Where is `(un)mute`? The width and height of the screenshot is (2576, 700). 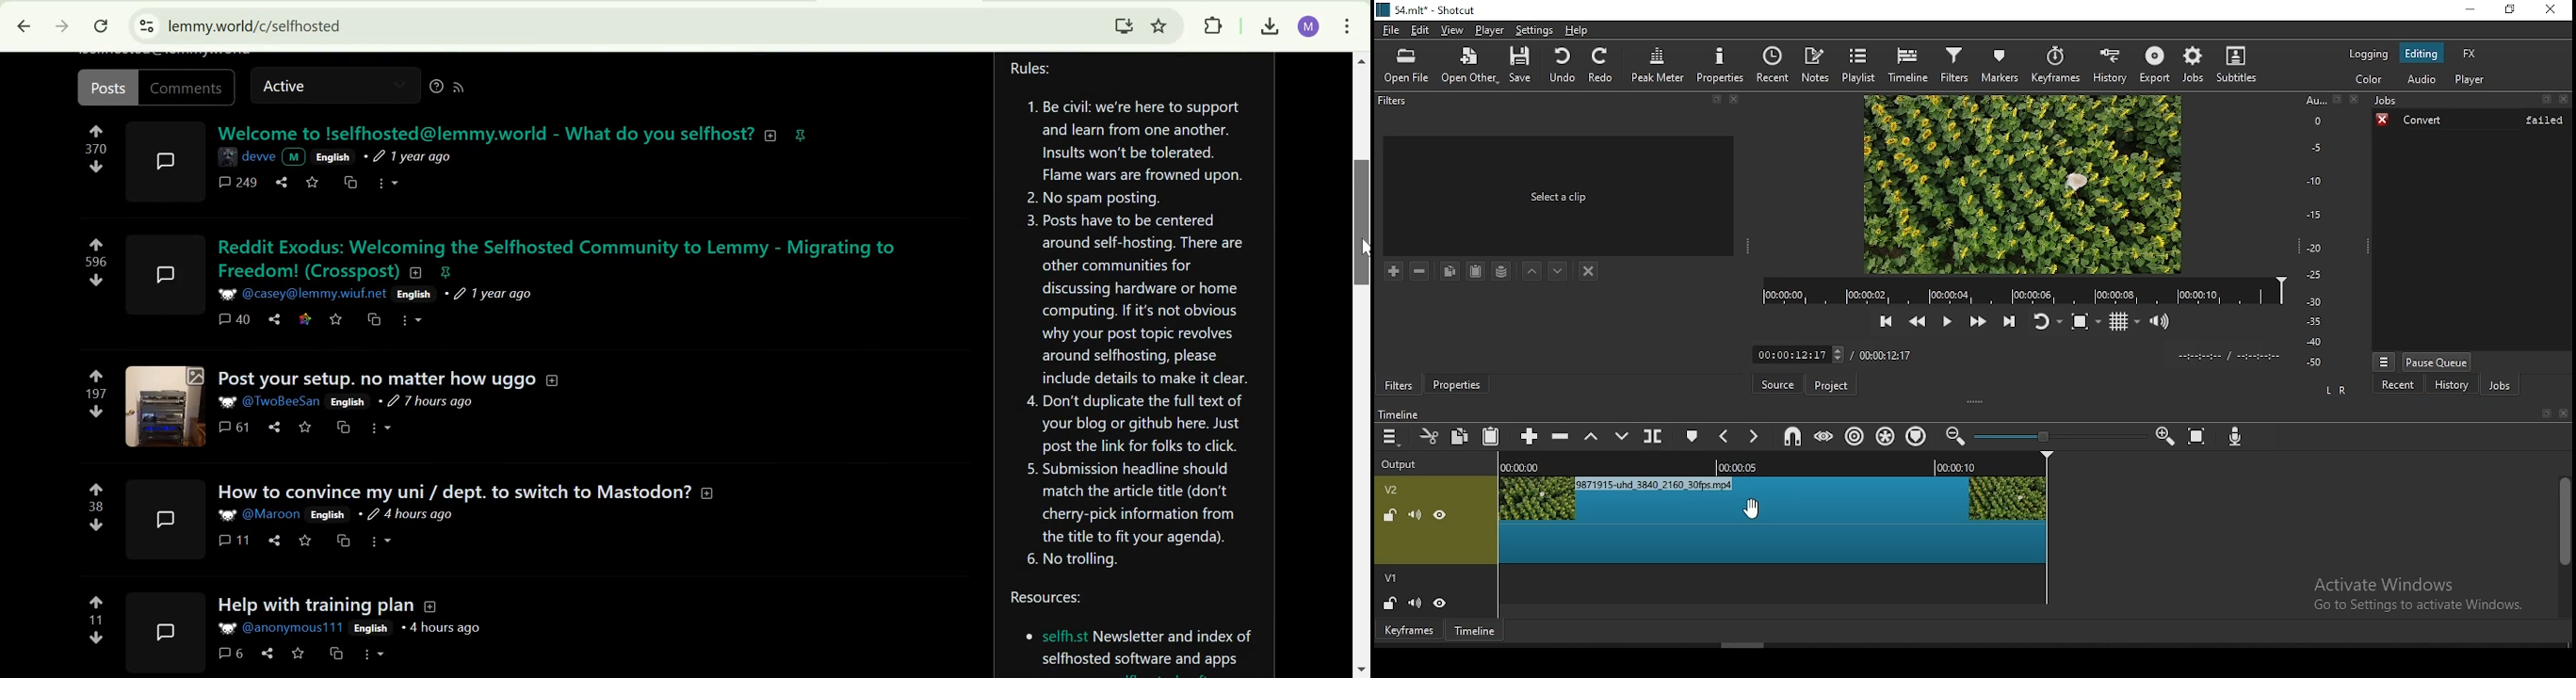 (un)mute is located at coordinates (1416, 601).